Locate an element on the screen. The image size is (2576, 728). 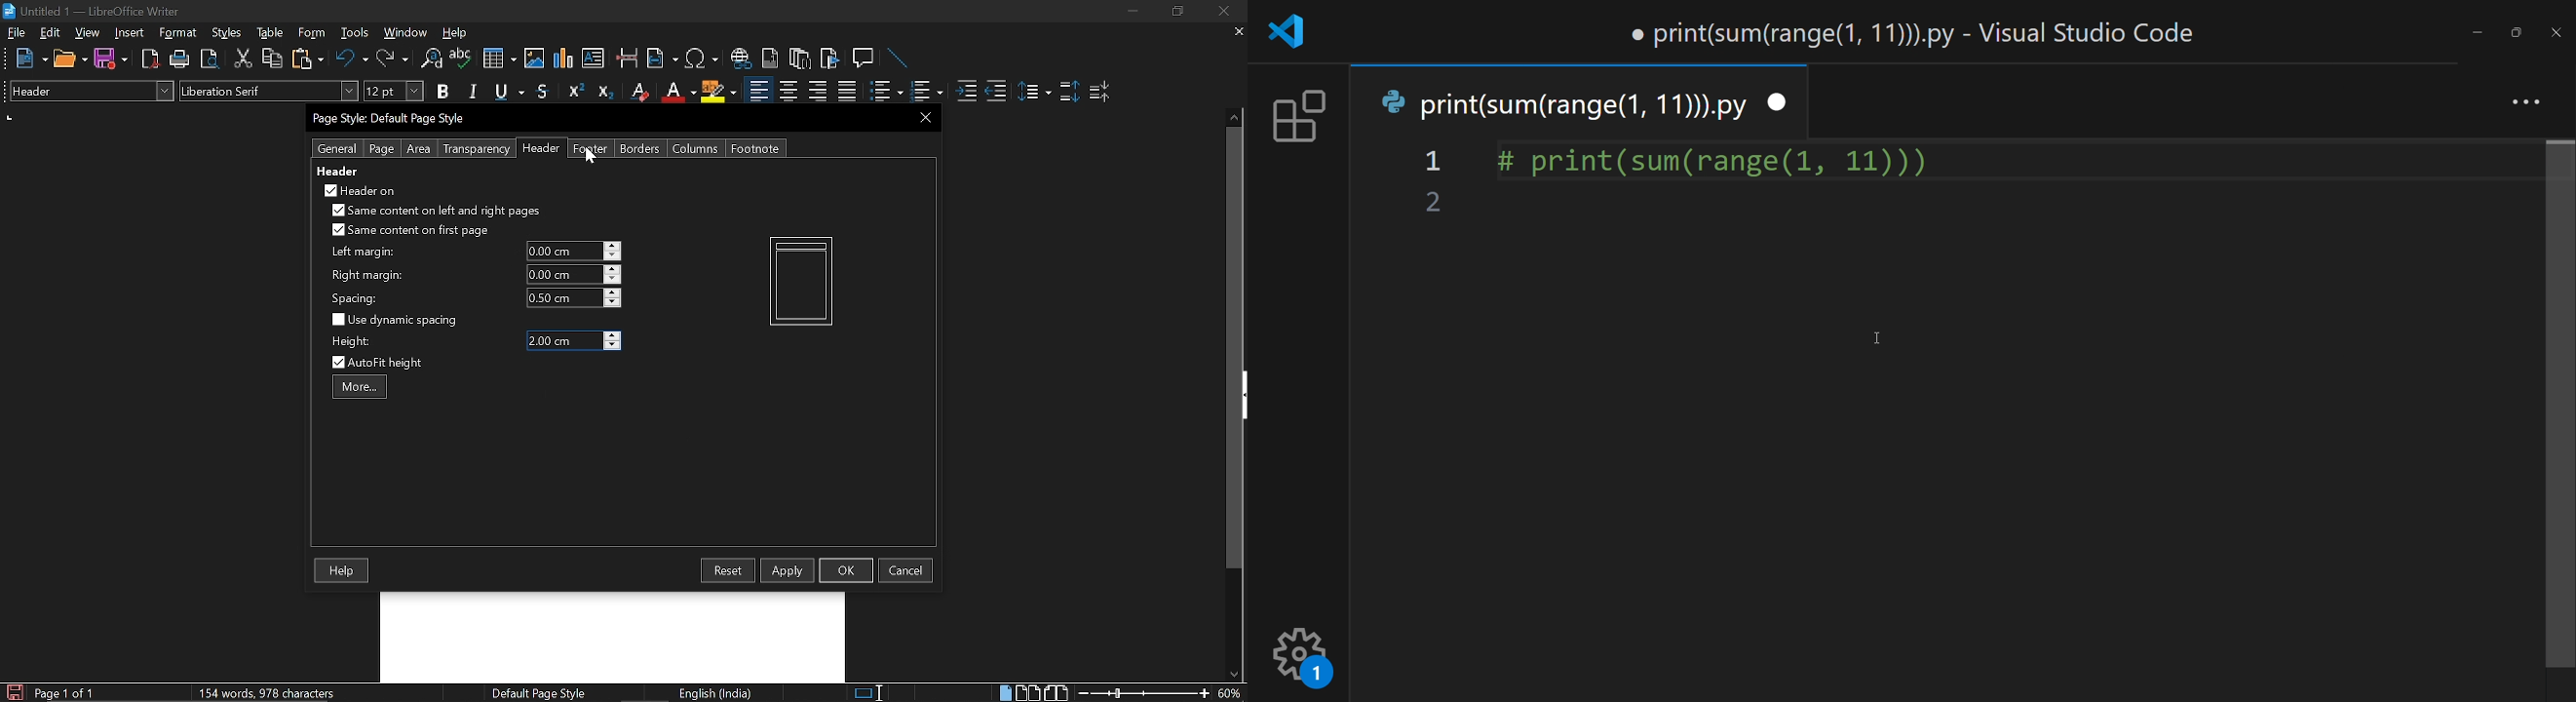
toggle ordered list is located at coordinates (886, 92).